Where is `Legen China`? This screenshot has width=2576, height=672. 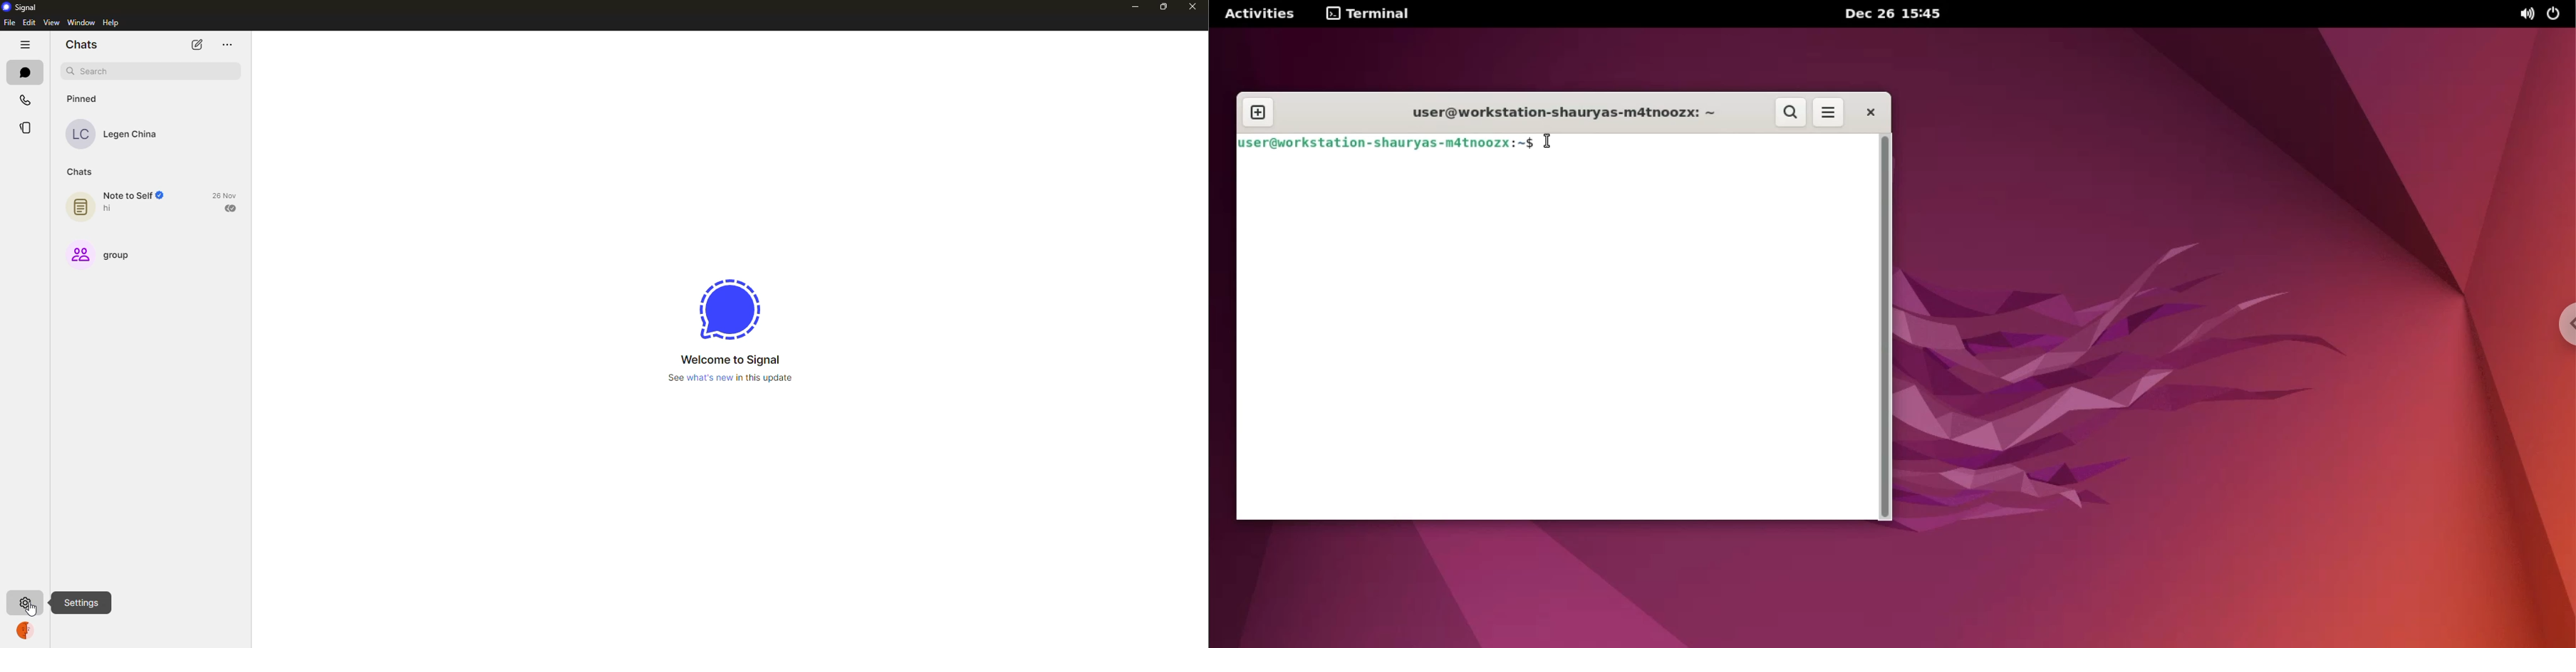
Legen China is located at coordinates (131, 135).